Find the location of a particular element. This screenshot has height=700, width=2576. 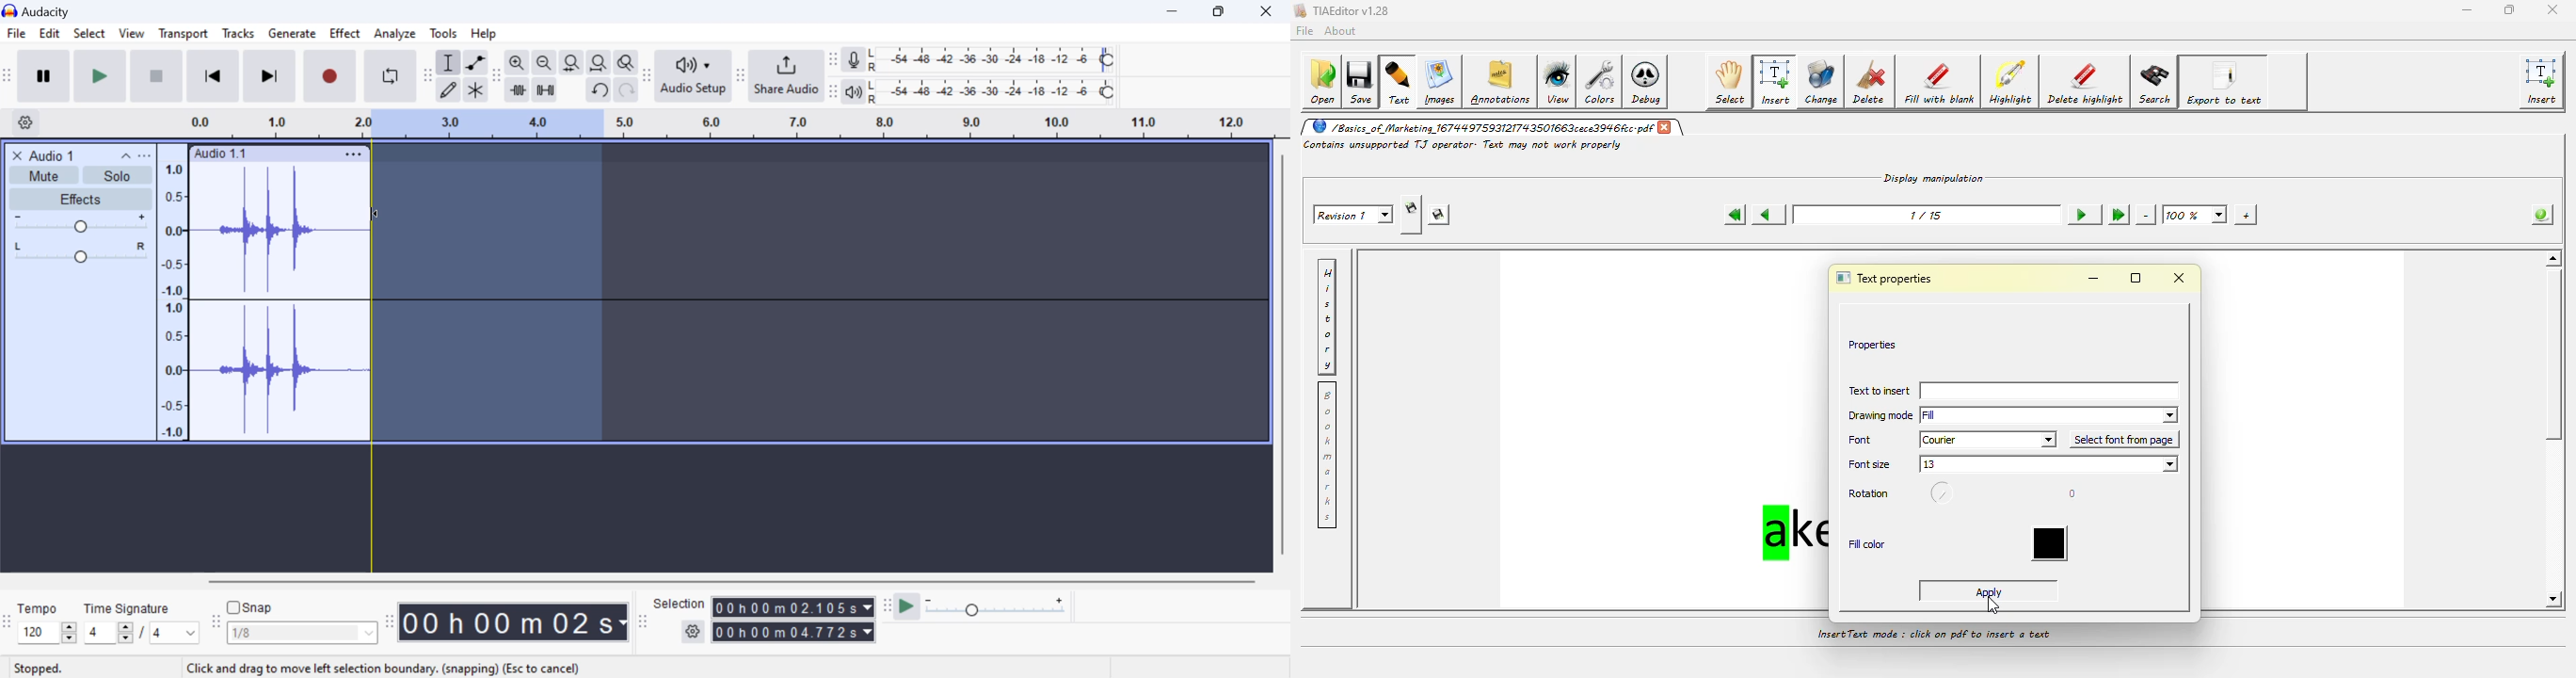

collapse is located at coordinates (124, 155).